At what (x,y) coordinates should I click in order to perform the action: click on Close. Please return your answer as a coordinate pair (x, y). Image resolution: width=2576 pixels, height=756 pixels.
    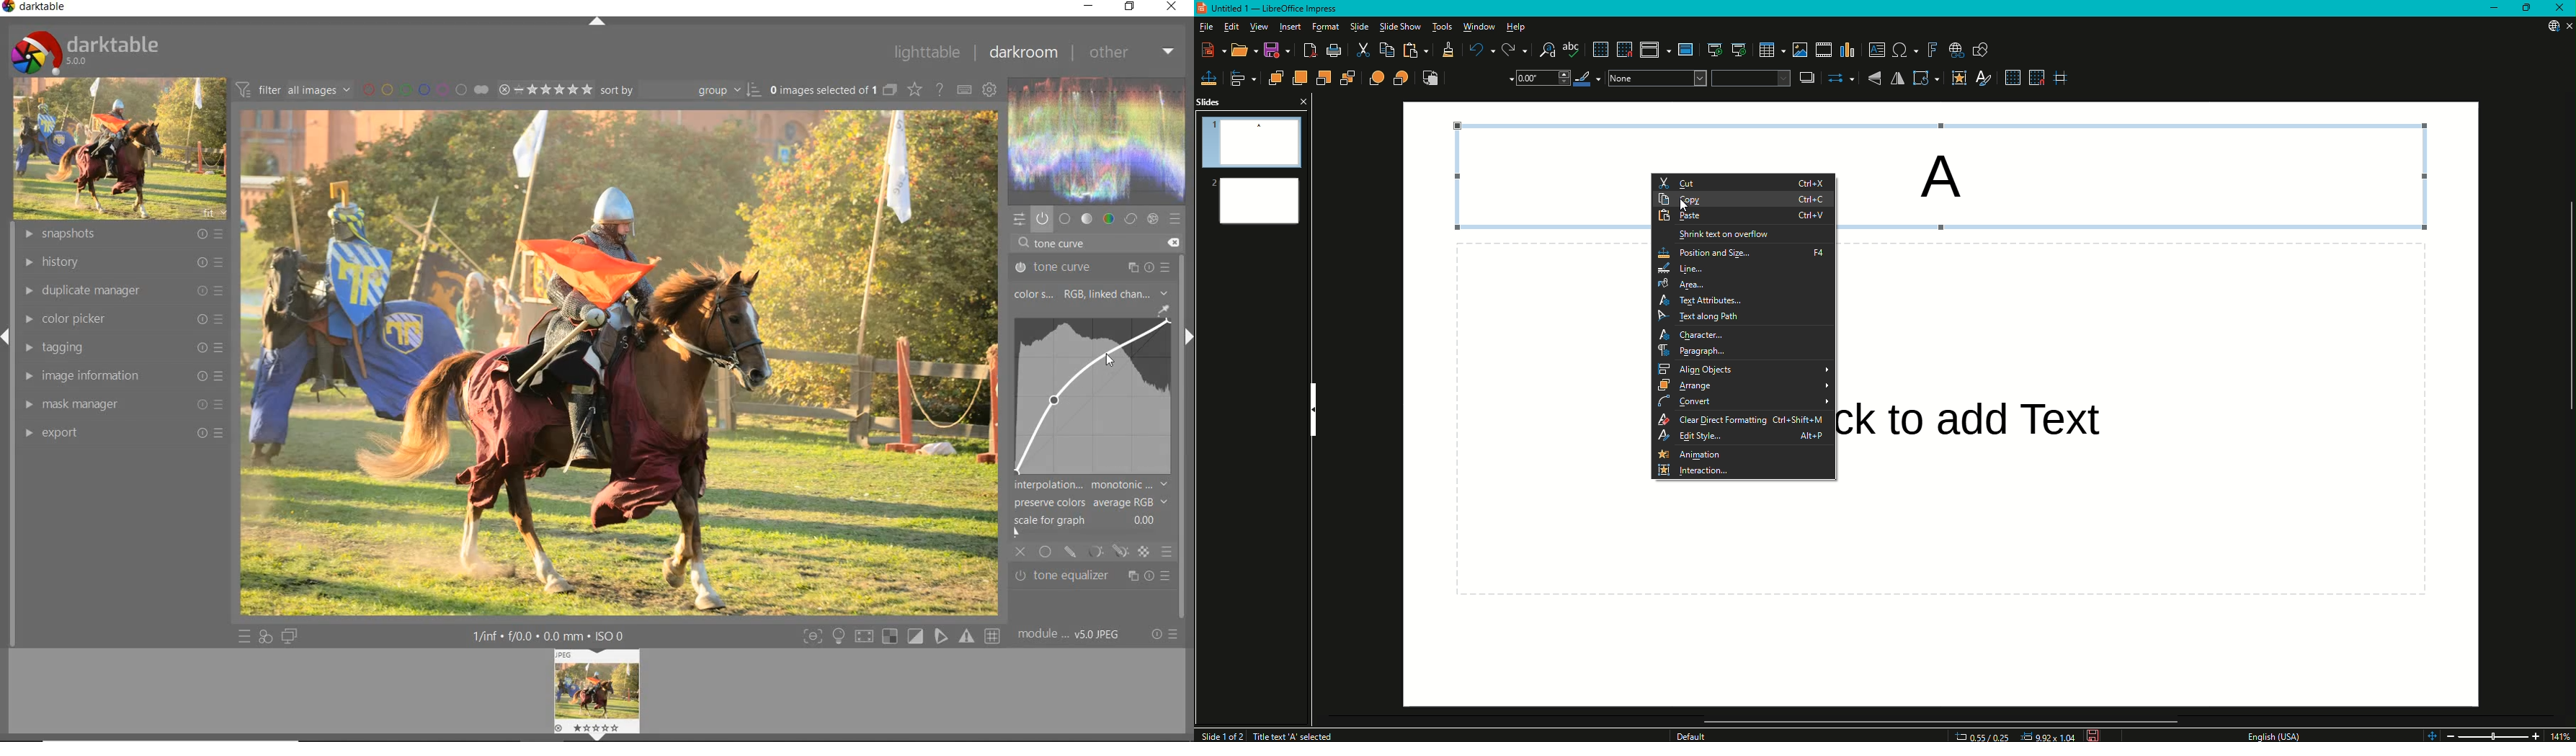
    Looking at the image, I should click on (1303, 102).